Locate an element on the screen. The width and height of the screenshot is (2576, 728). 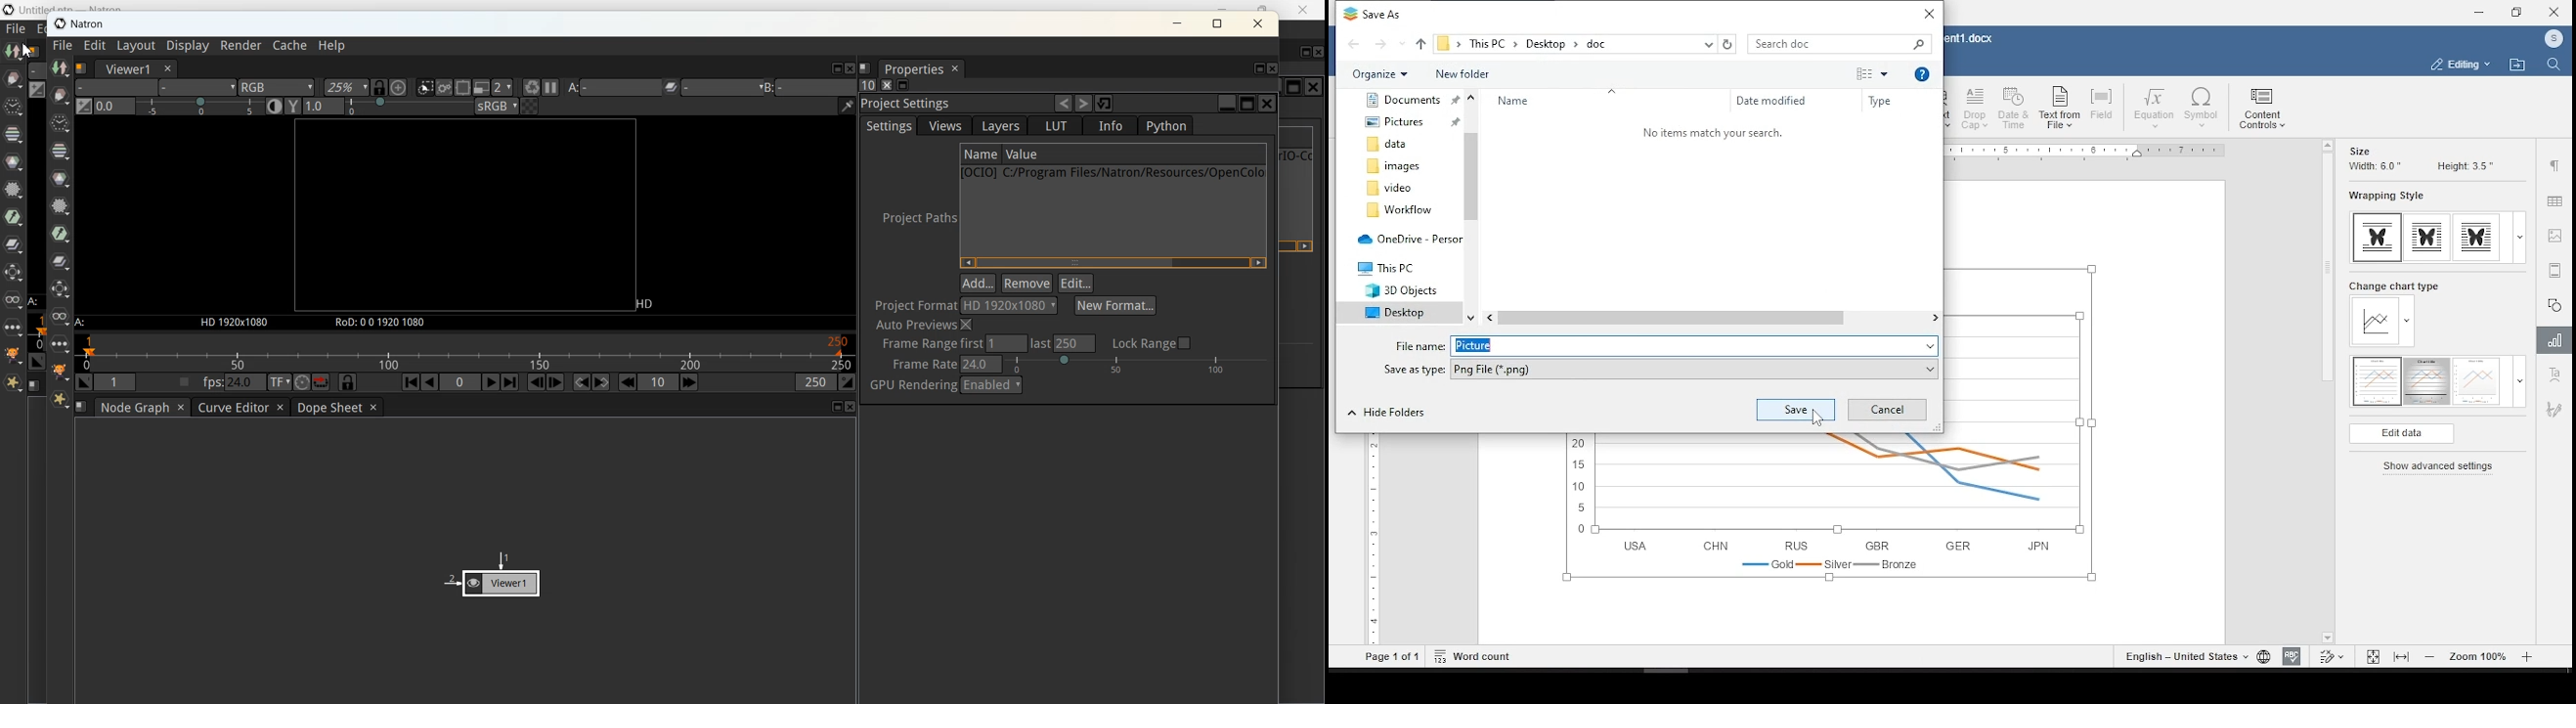
text art is located at coordinates (1949, 108).